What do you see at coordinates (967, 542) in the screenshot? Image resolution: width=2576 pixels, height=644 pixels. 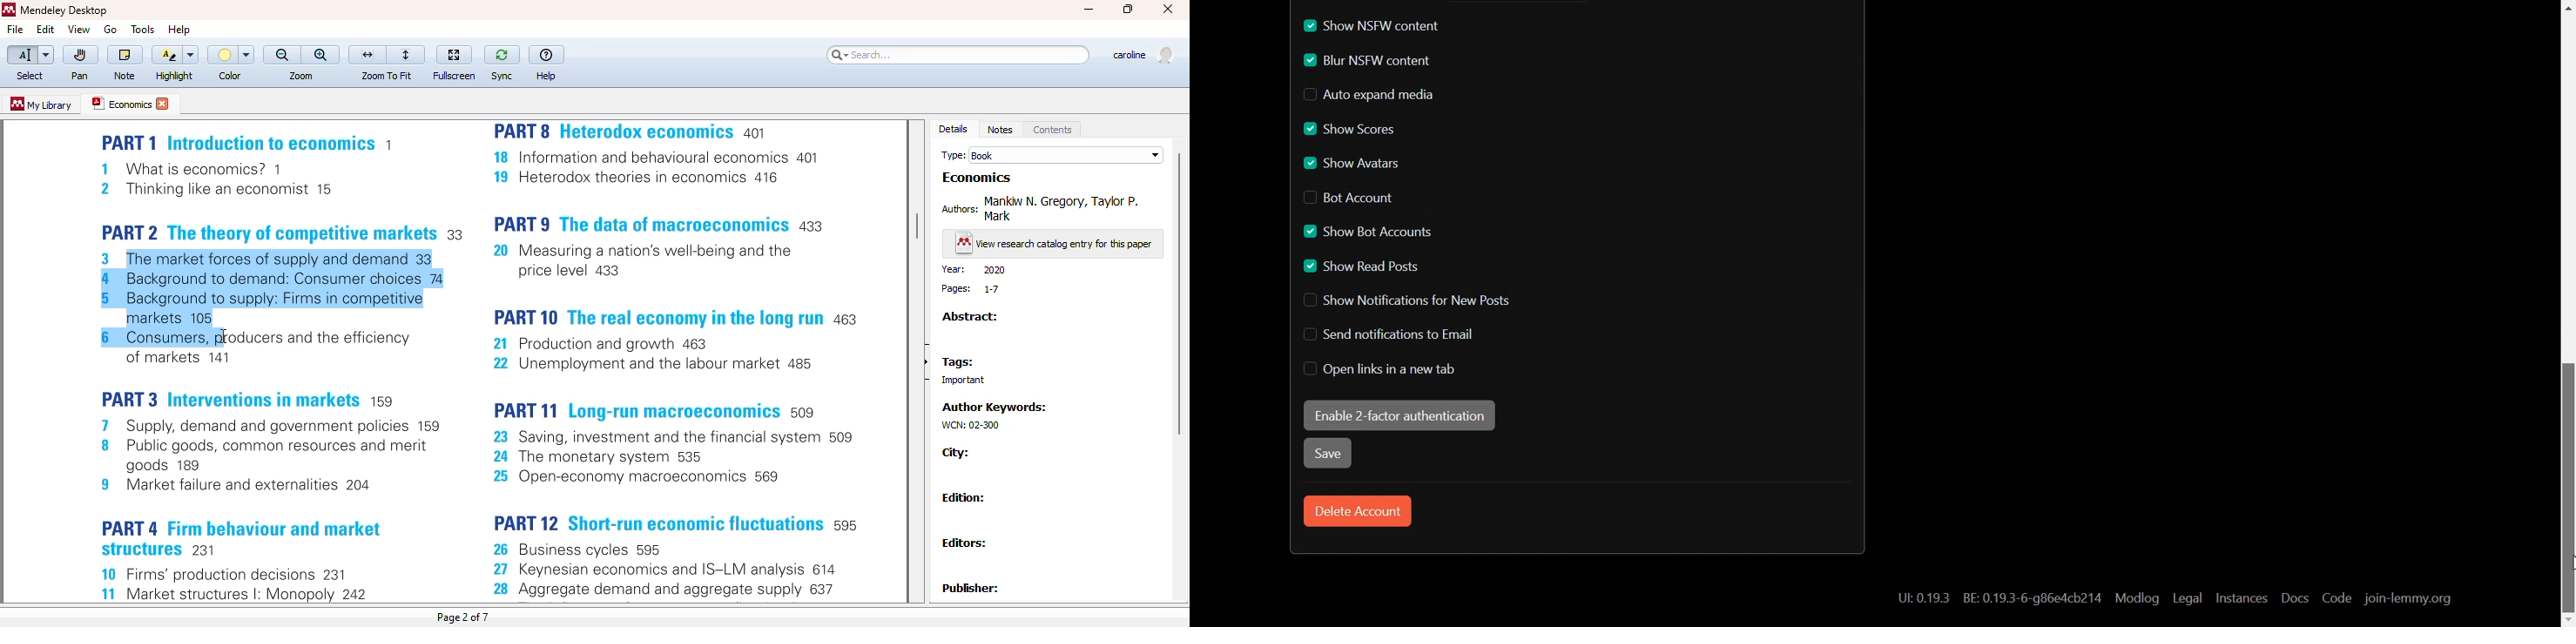 I see `editors` at bounding box center [967, 542].